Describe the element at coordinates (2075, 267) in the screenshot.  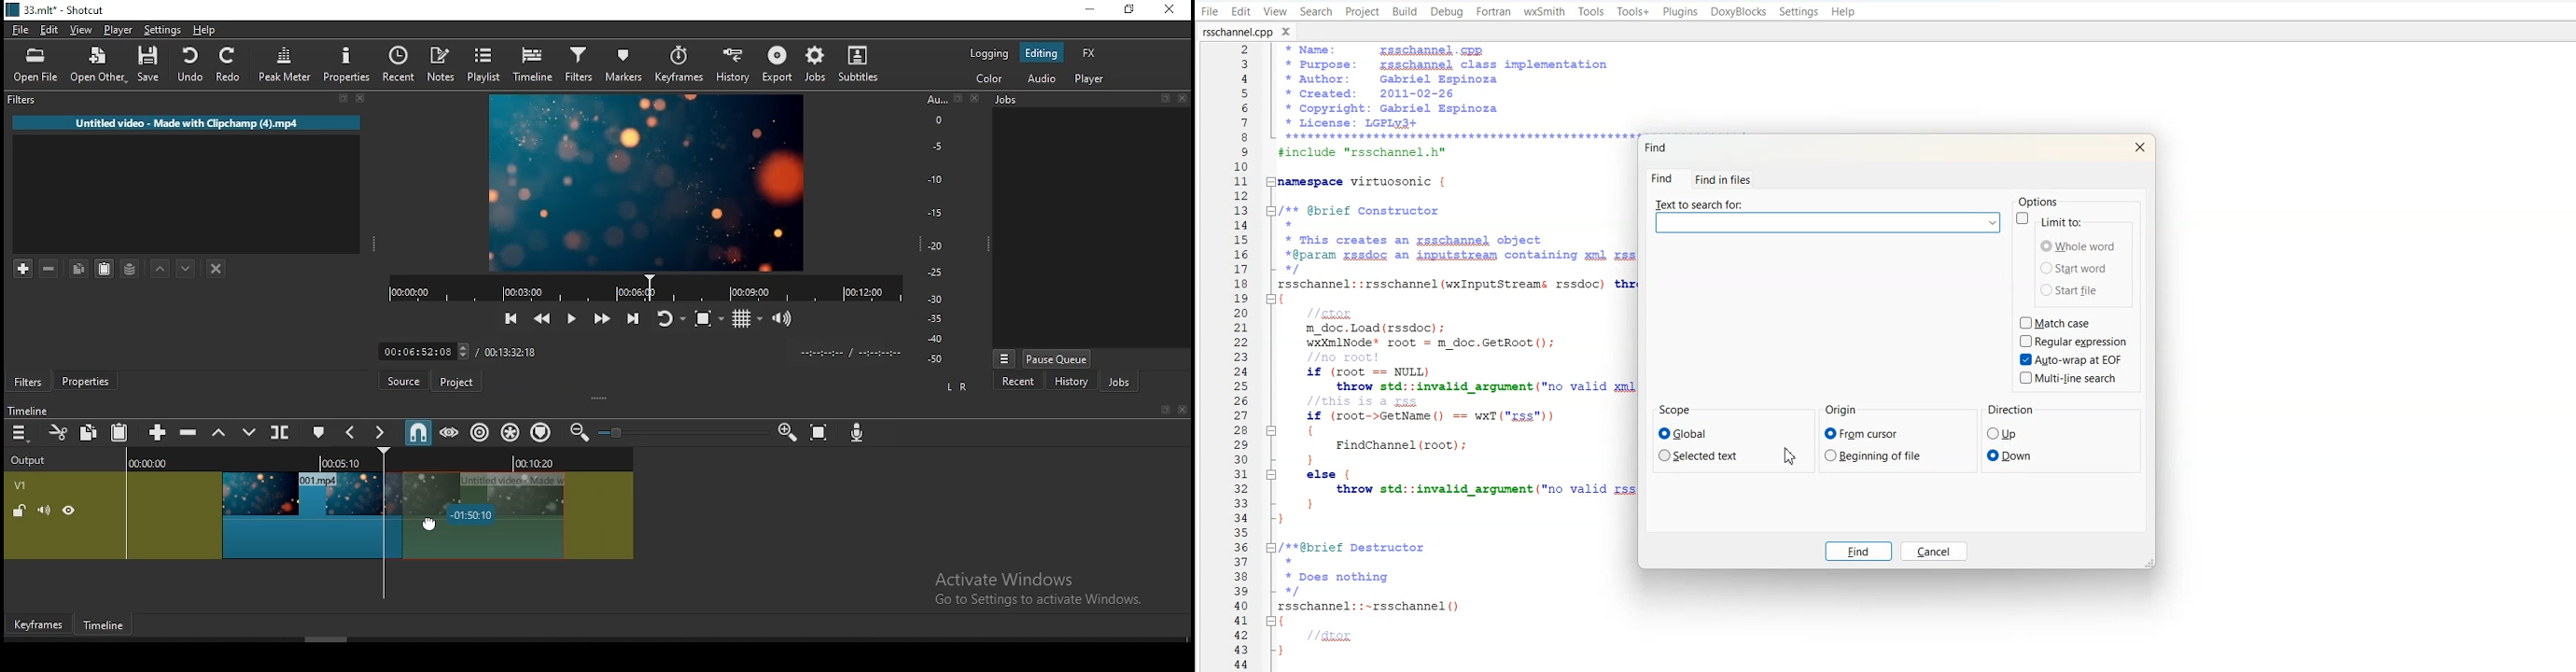
I see `Start word` at that location.